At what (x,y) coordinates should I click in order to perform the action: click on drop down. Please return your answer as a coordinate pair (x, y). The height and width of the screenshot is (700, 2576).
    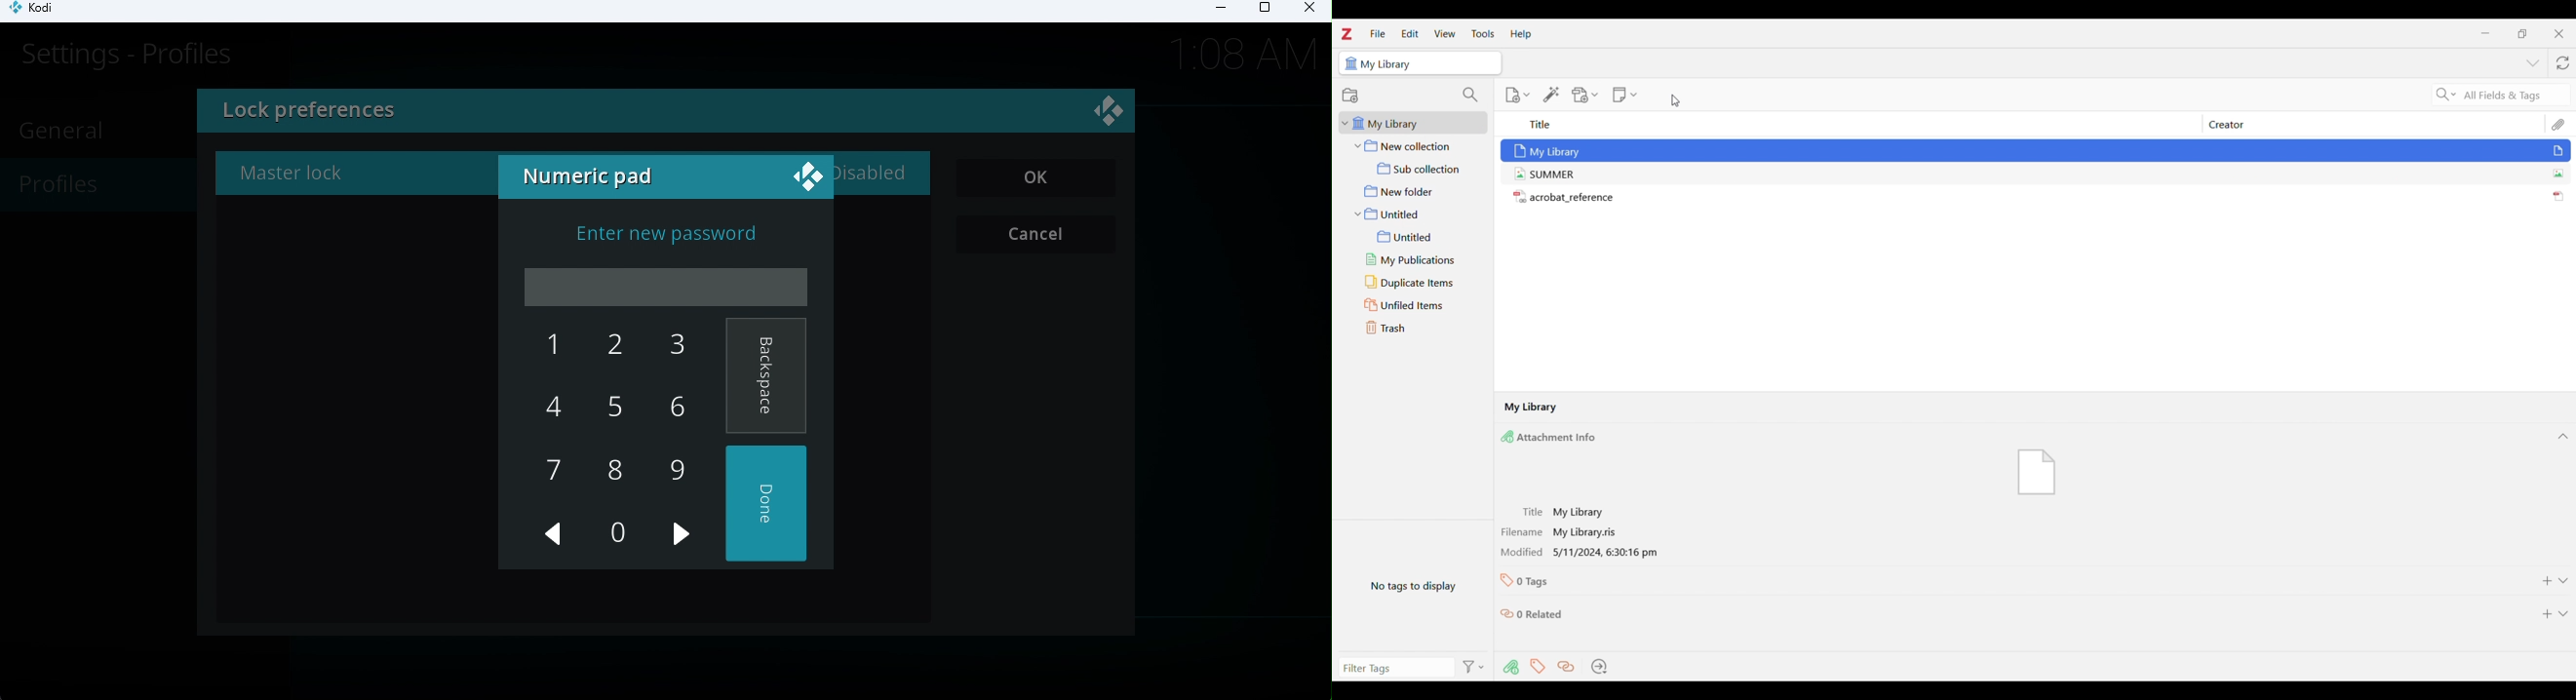
    Looking at the image, I should click on (2565, 617).